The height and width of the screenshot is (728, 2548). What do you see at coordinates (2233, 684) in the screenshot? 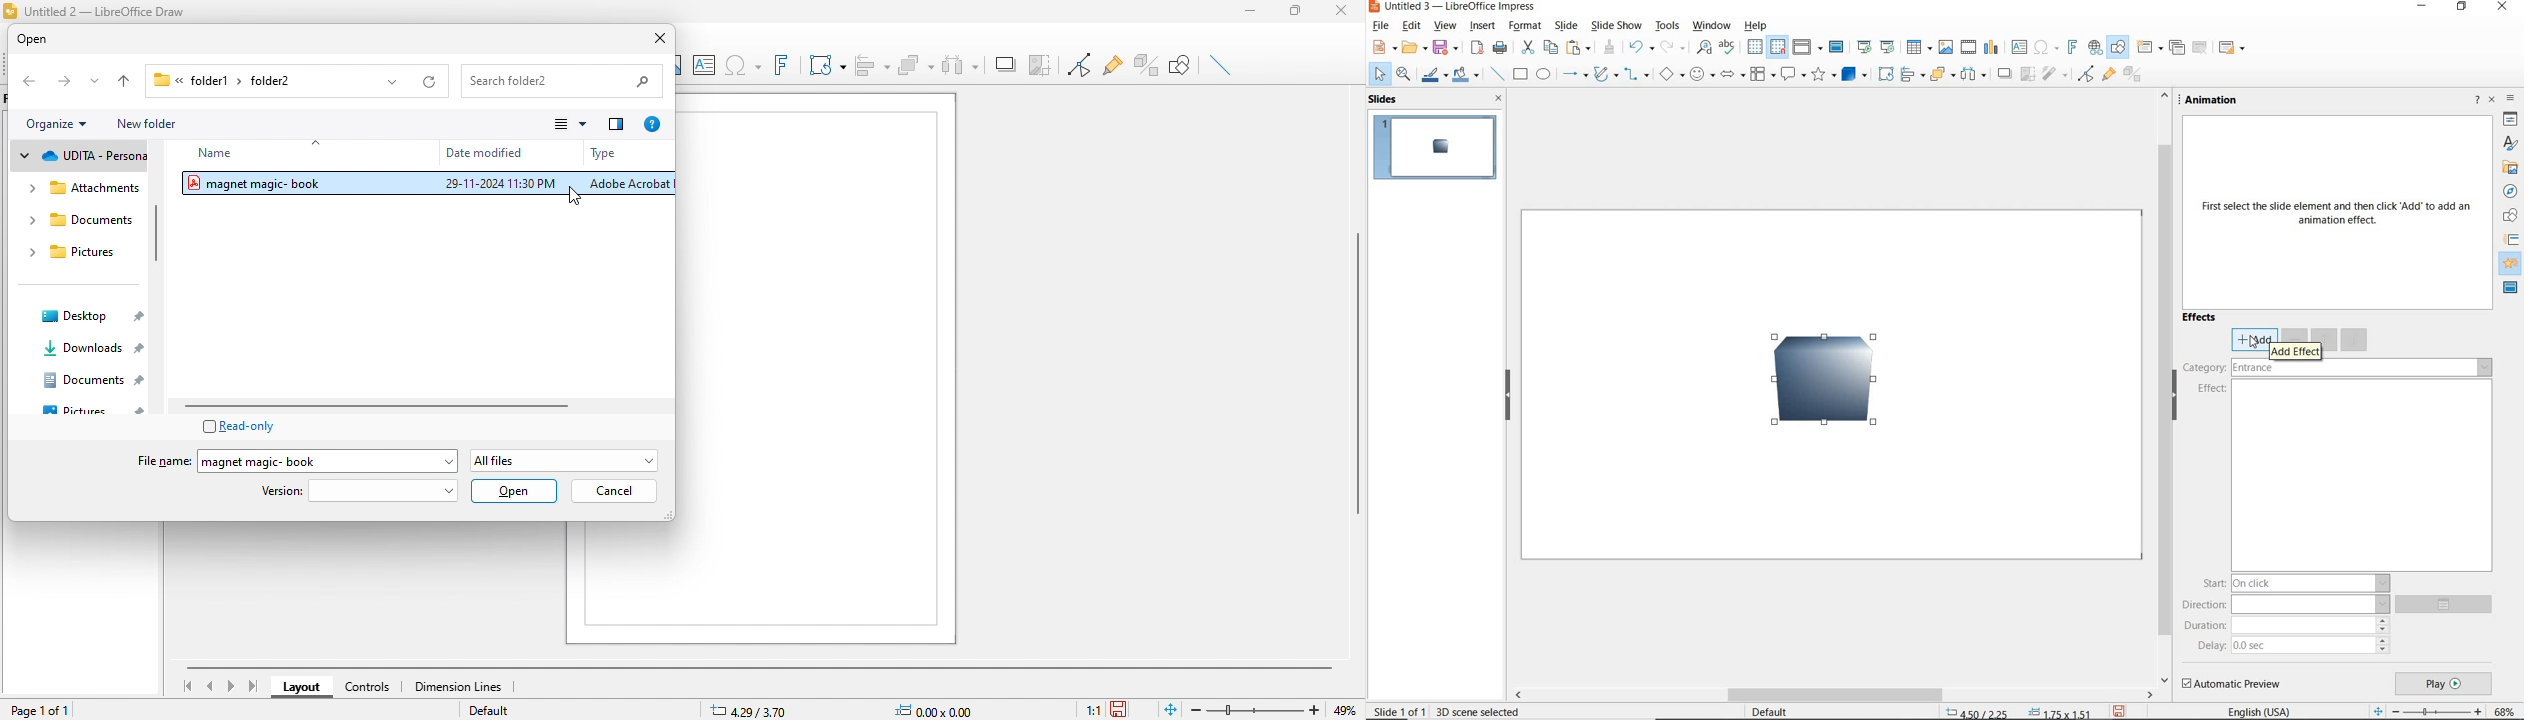
I see `automatic preview` at bounding box center [2233, 684].